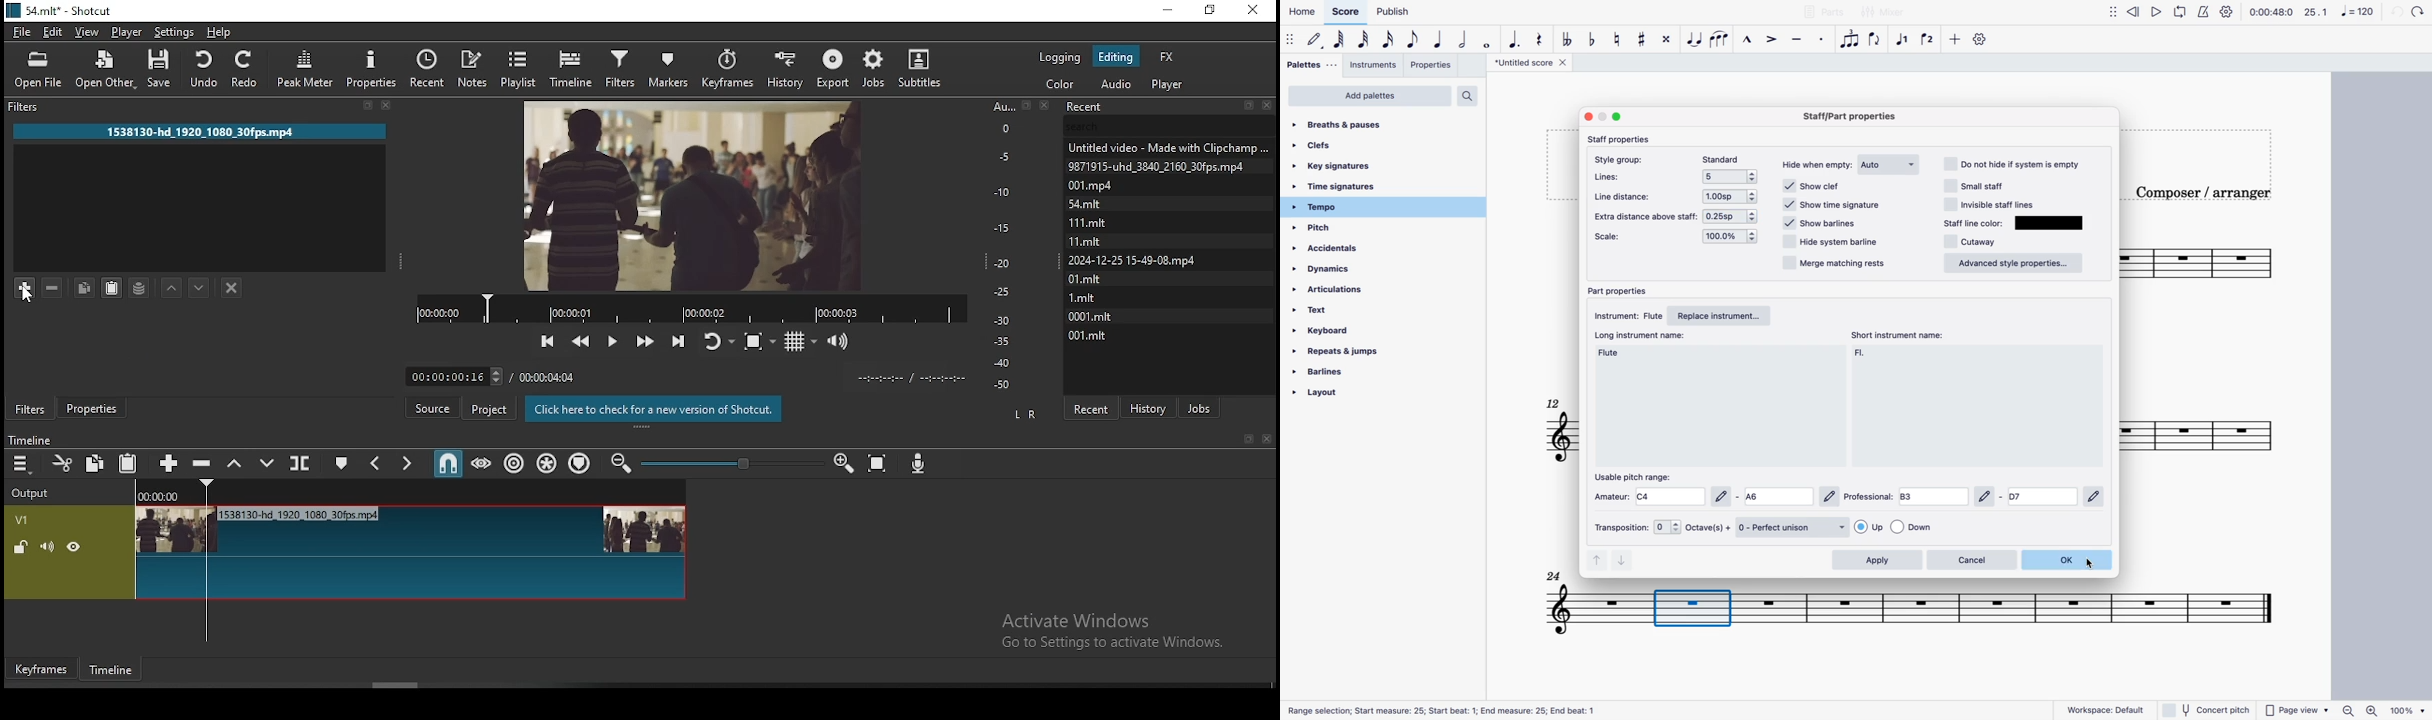 The width and height of the screenshot is (2436, 728). What do you see at coordinates (219, 31) in the screenshot?
I see `help` at bounding box center [219, 31].